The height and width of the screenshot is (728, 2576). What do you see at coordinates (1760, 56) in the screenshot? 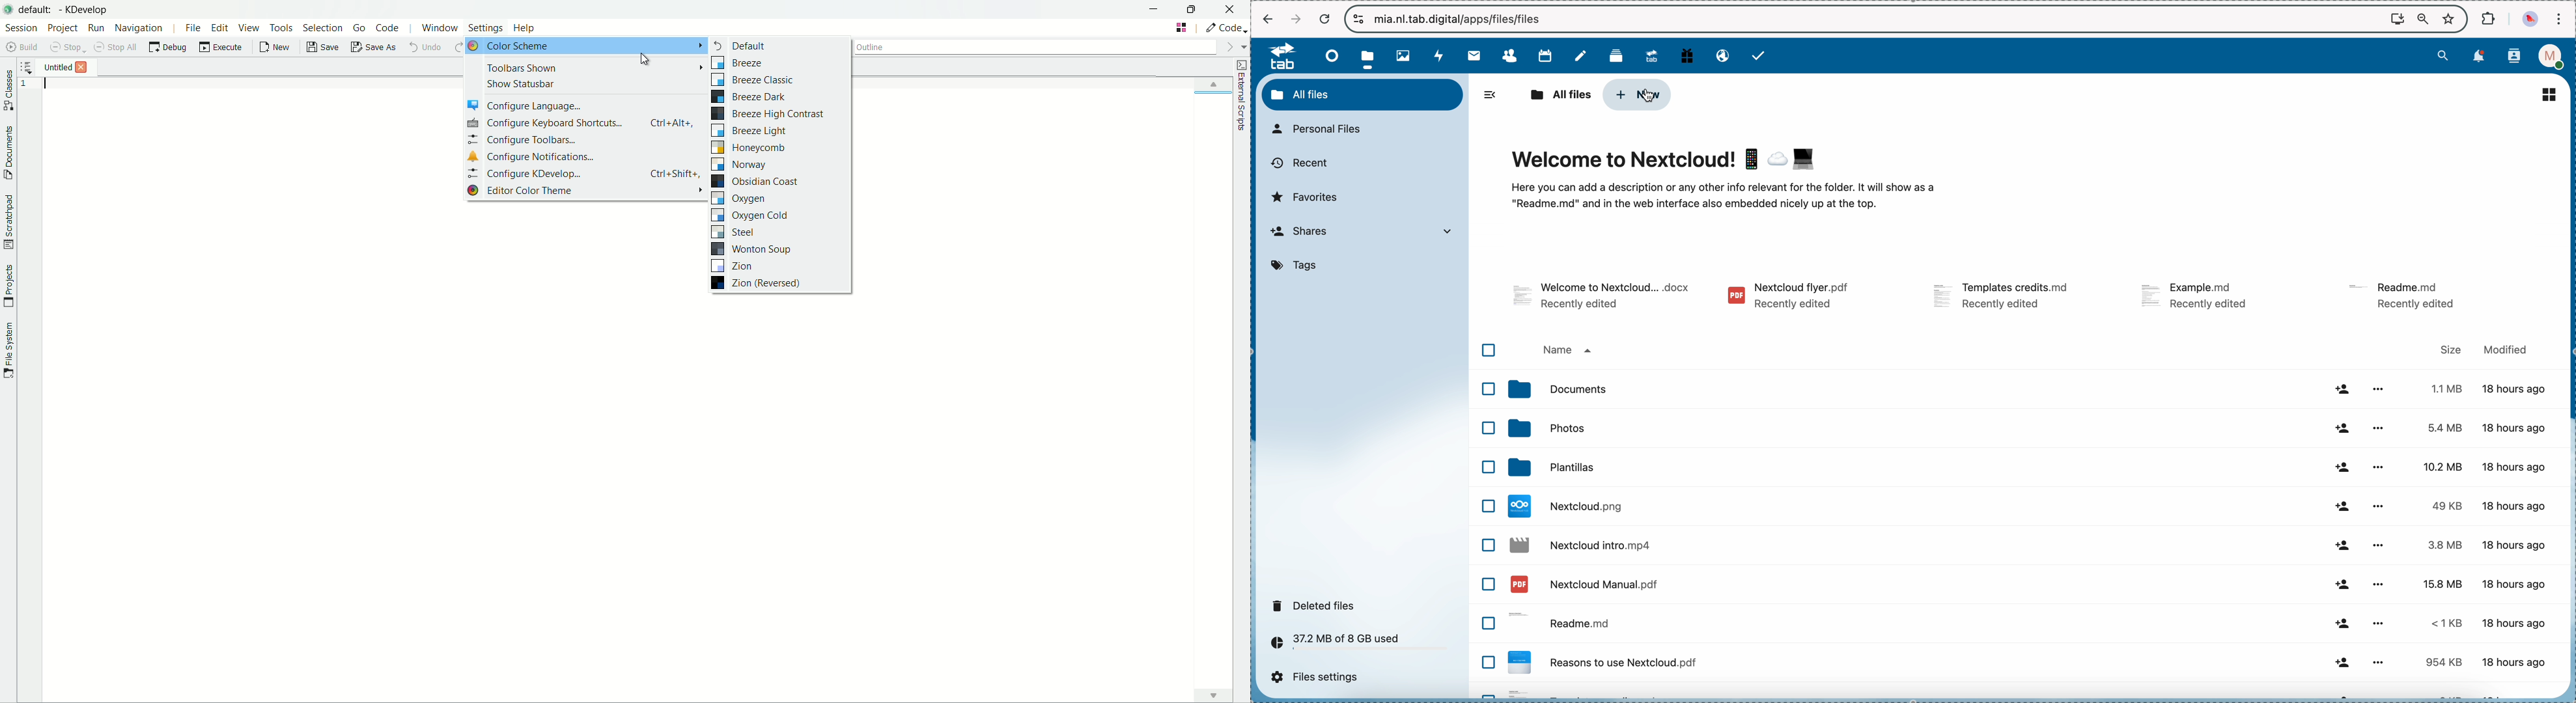
I see `tasks` at bounding box center [1760, 56].